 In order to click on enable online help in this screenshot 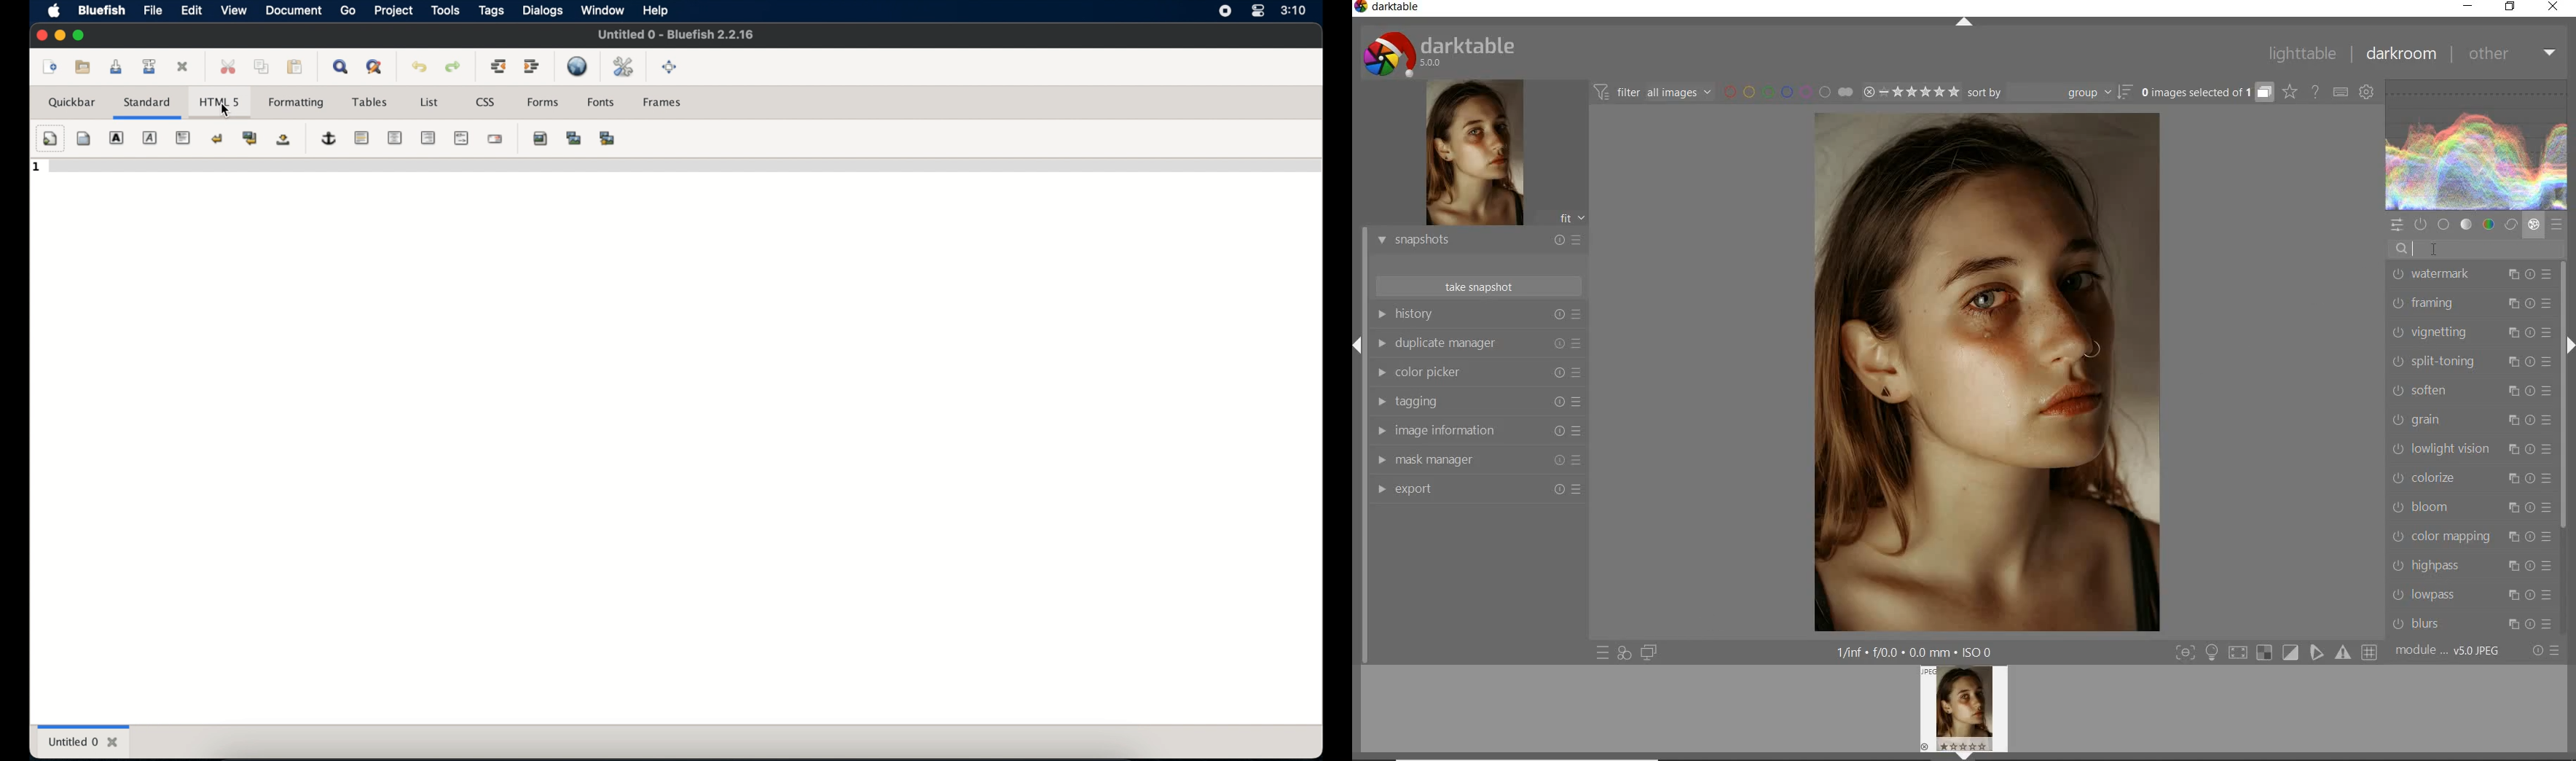, I will do `click(2316, 93)`.